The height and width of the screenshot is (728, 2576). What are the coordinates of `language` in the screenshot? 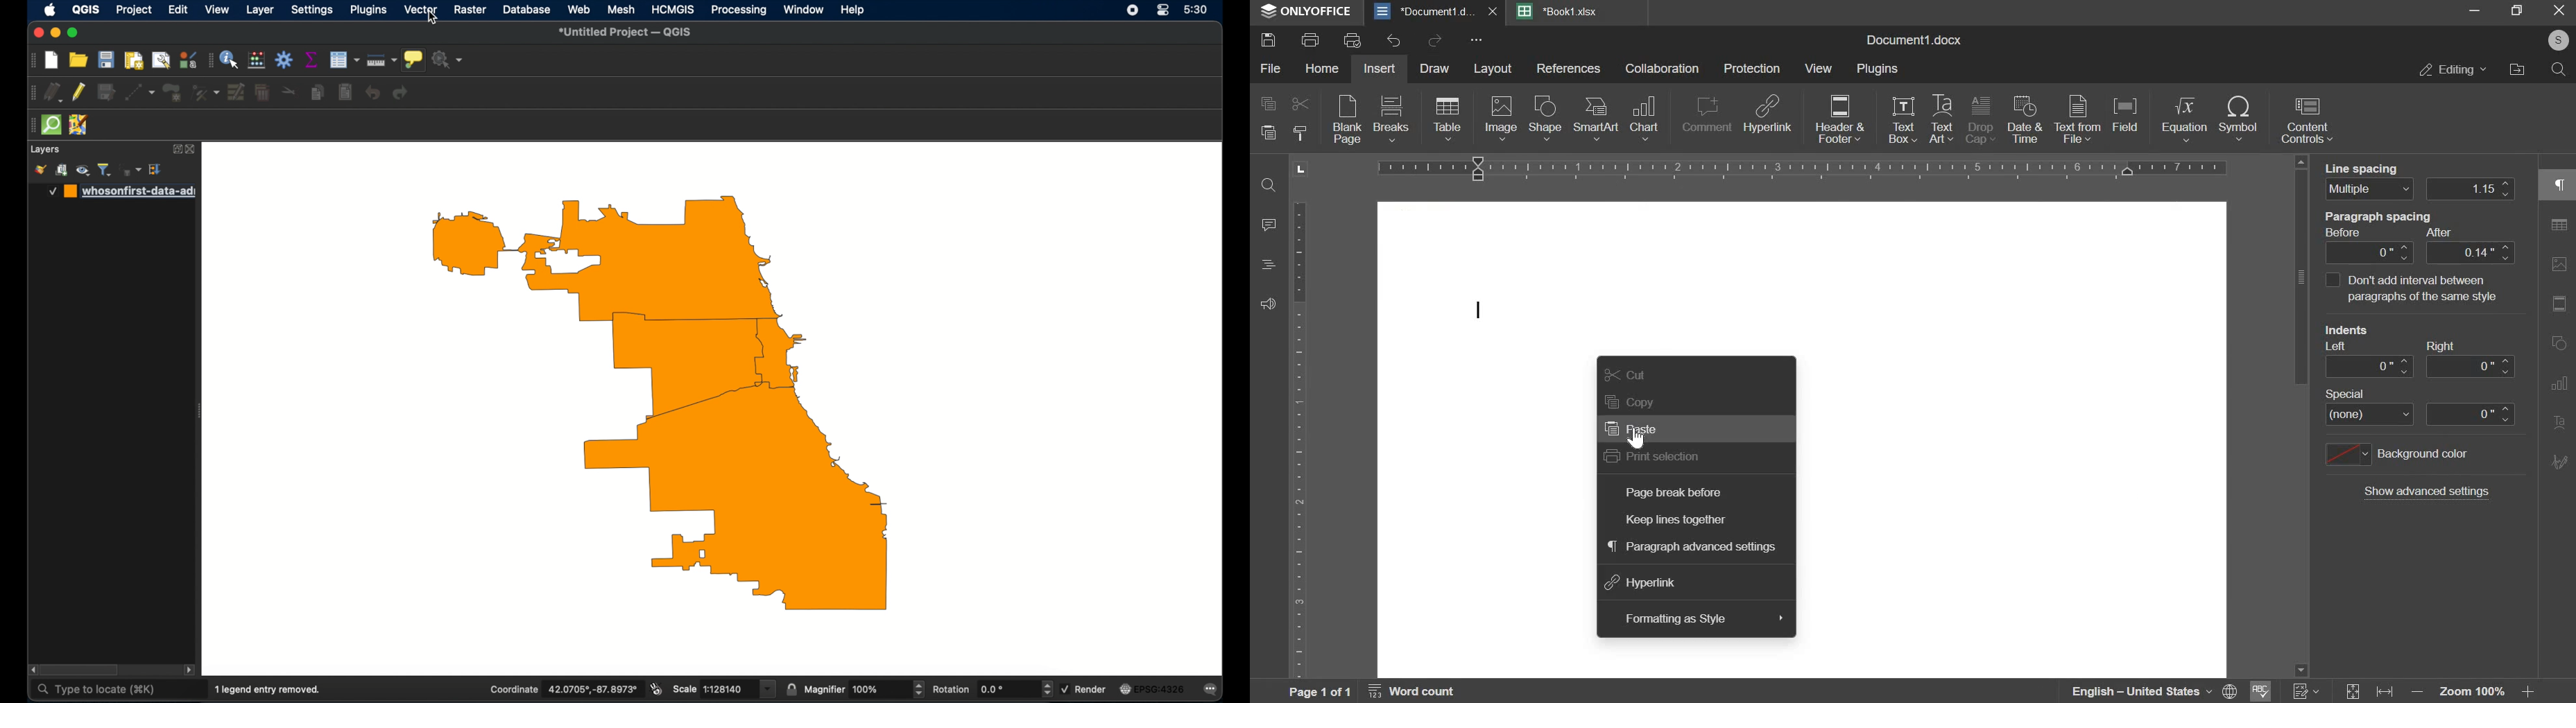 It's located at (2155, 691).